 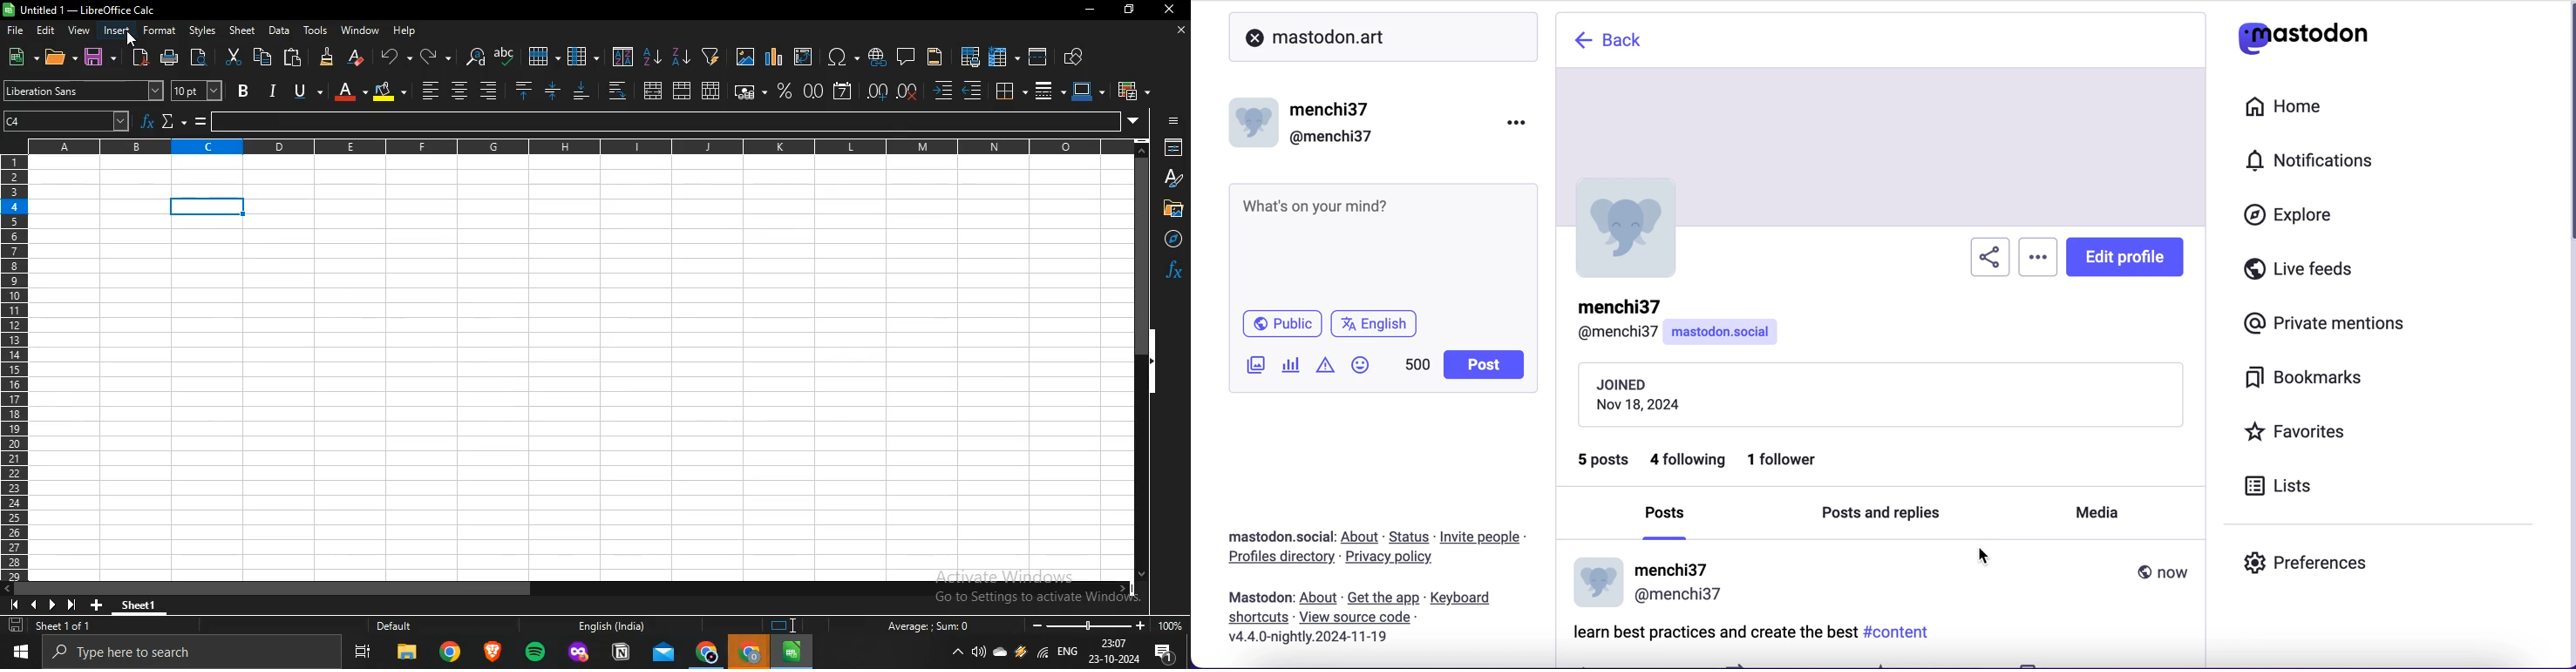 I want to click on restore down, so click(x=1129, y=10).